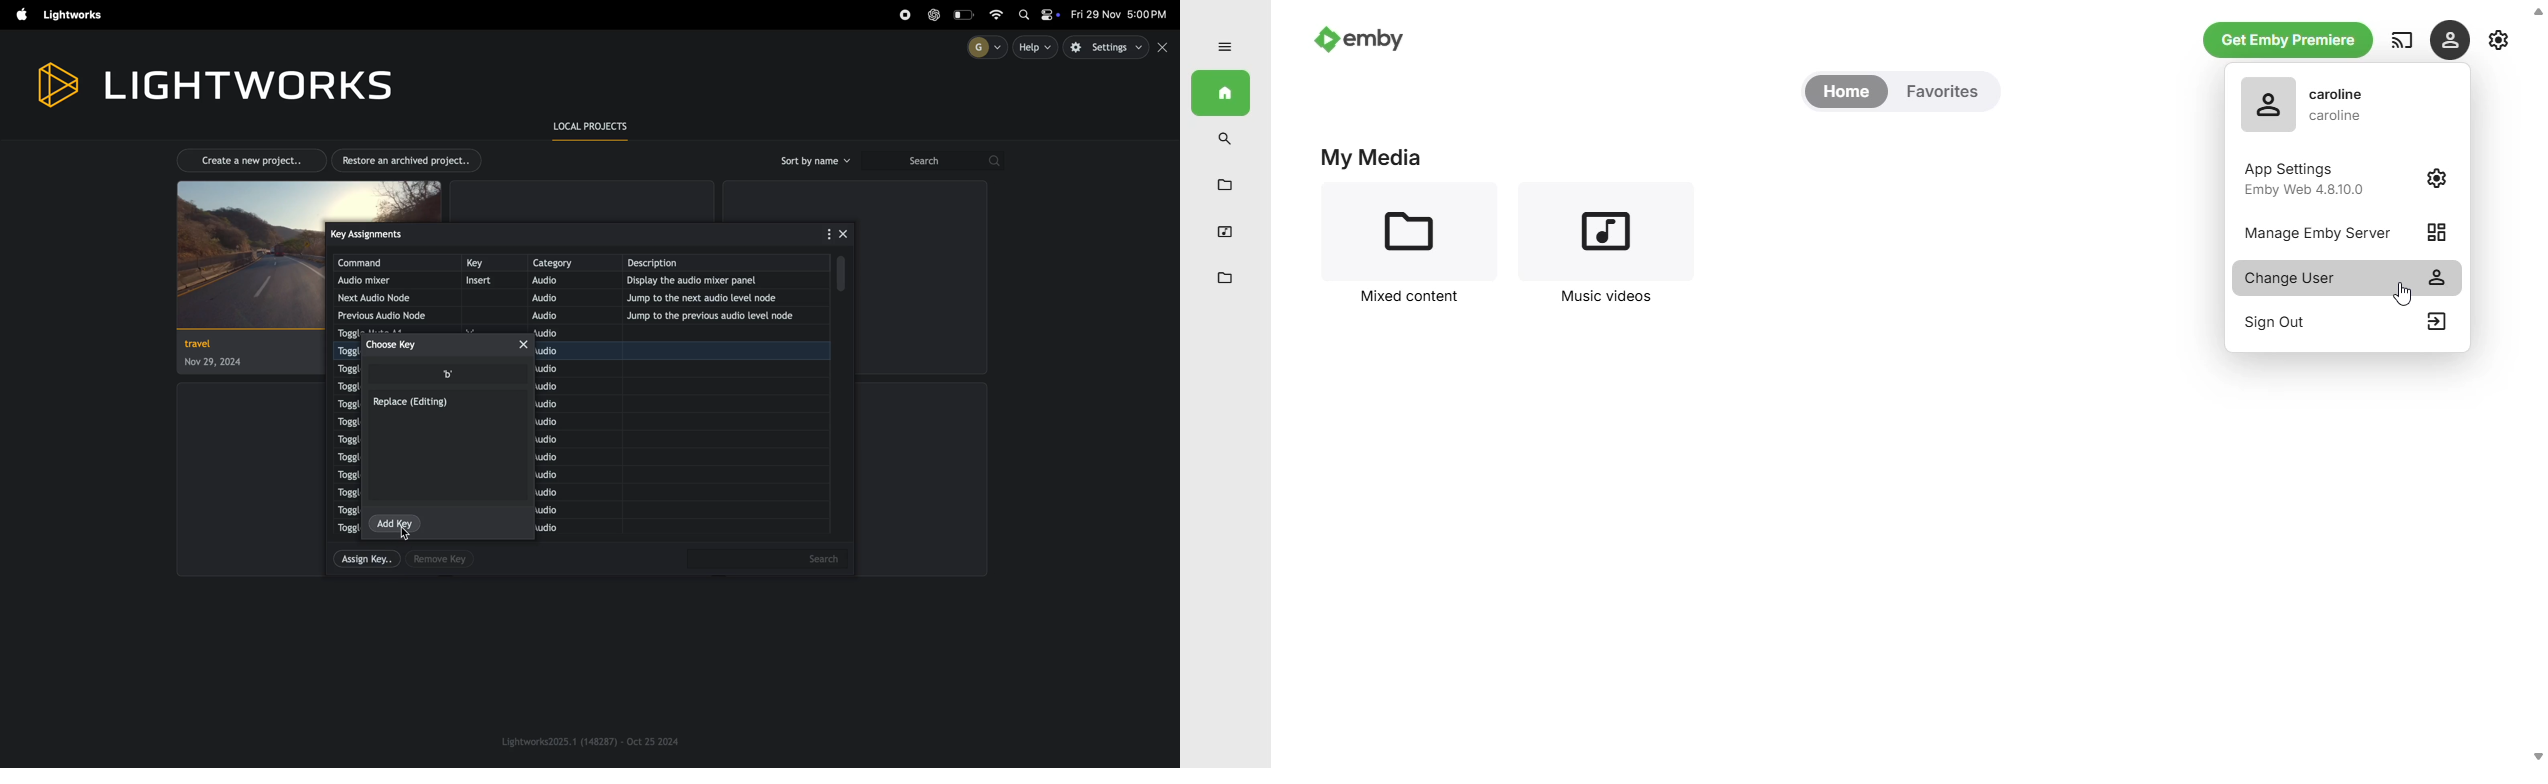  I want to click on restore archived projects, so click(411, 160).